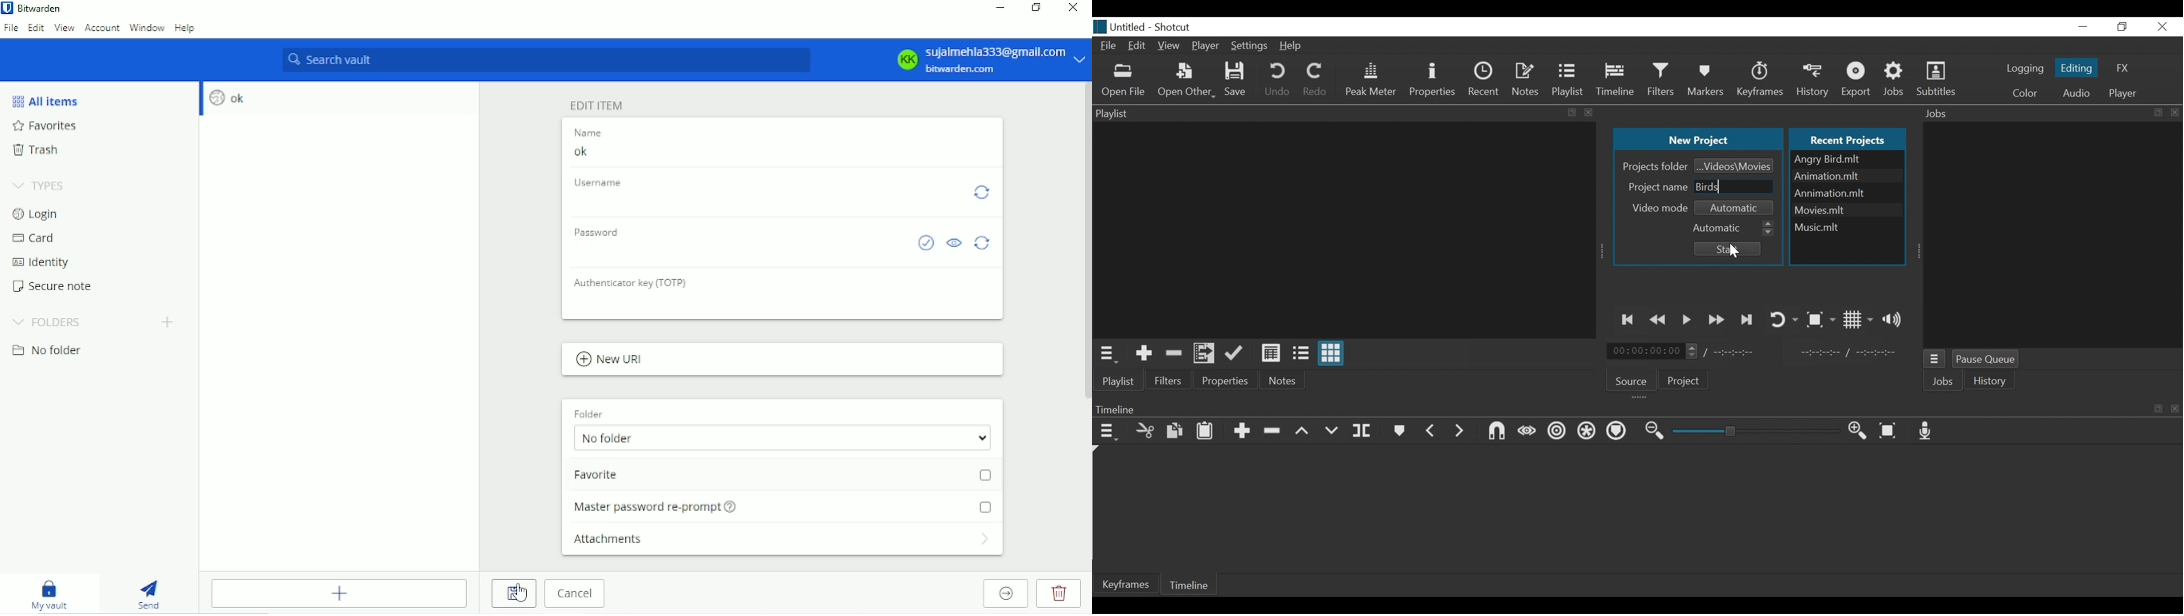 Image resolution: width=2184 pixels, height=616 pixels. What do you see at coordinates (2076, 67) in the screenshot?
I see `Editing` at bounding box center [2076, 67].